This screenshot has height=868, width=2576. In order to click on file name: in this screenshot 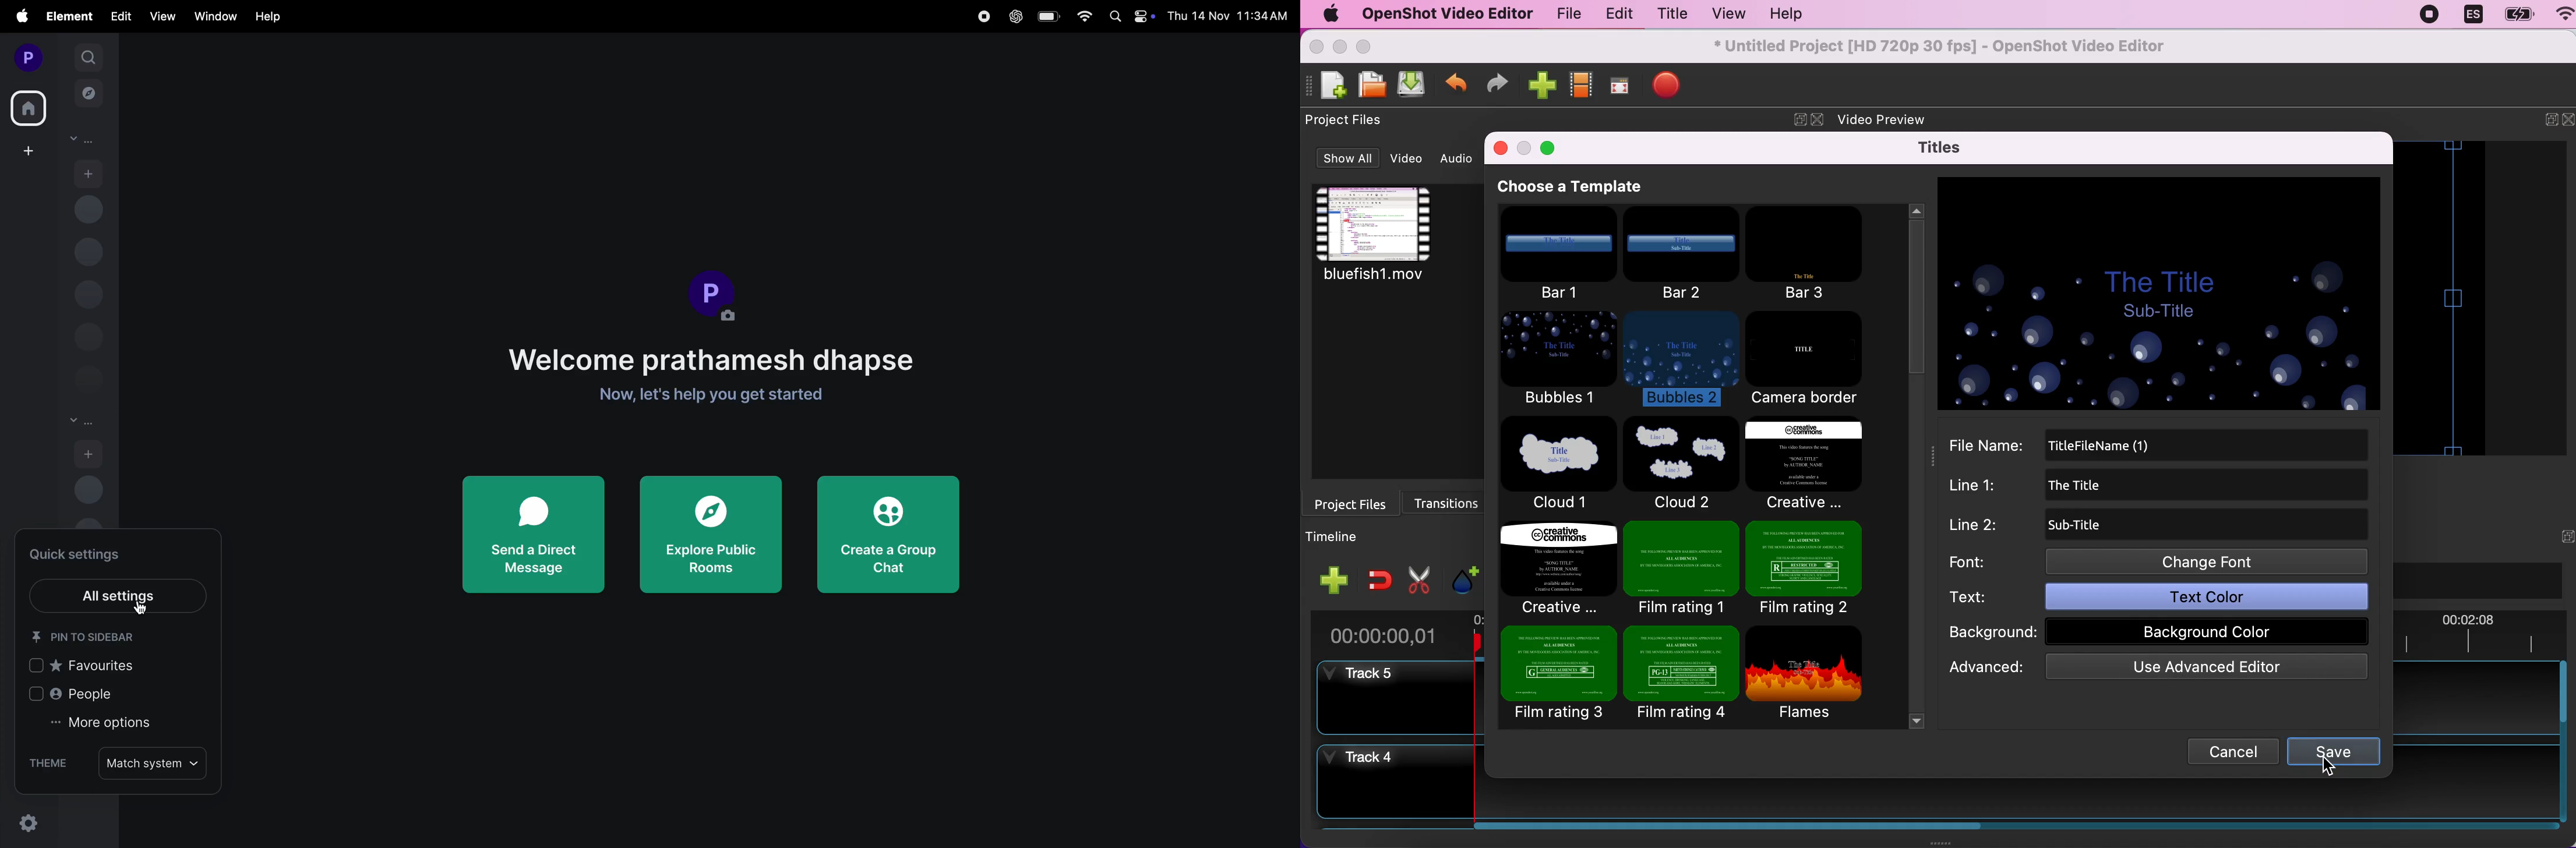, I will do `click(1992, 446)`.